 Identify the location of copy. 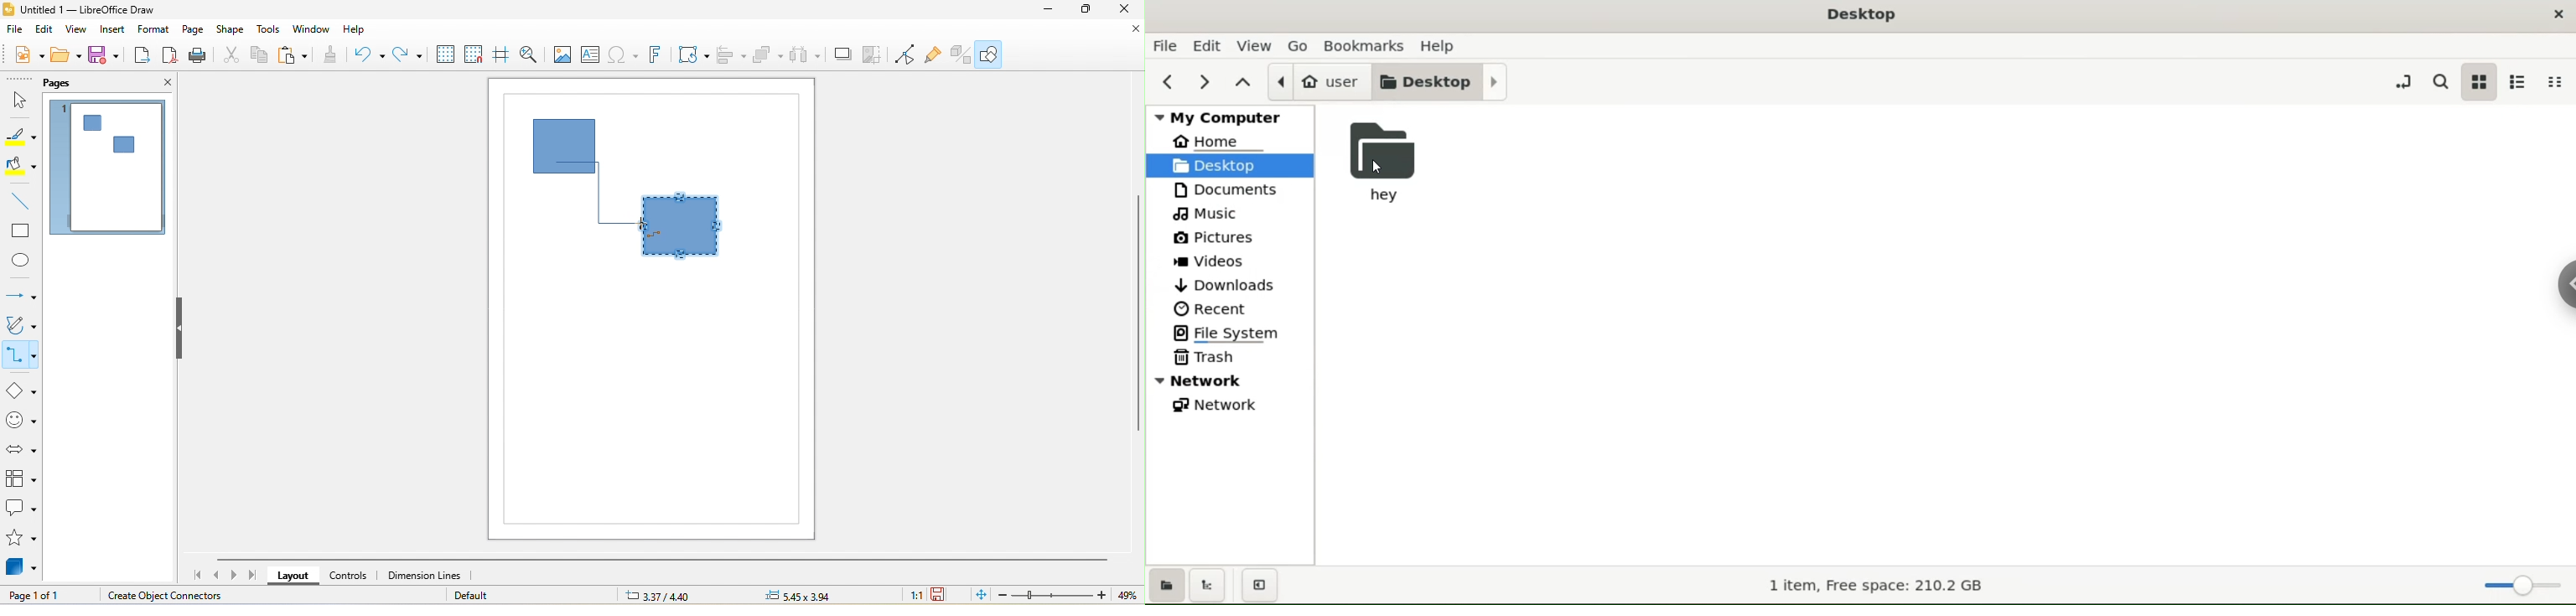
(262, 55).